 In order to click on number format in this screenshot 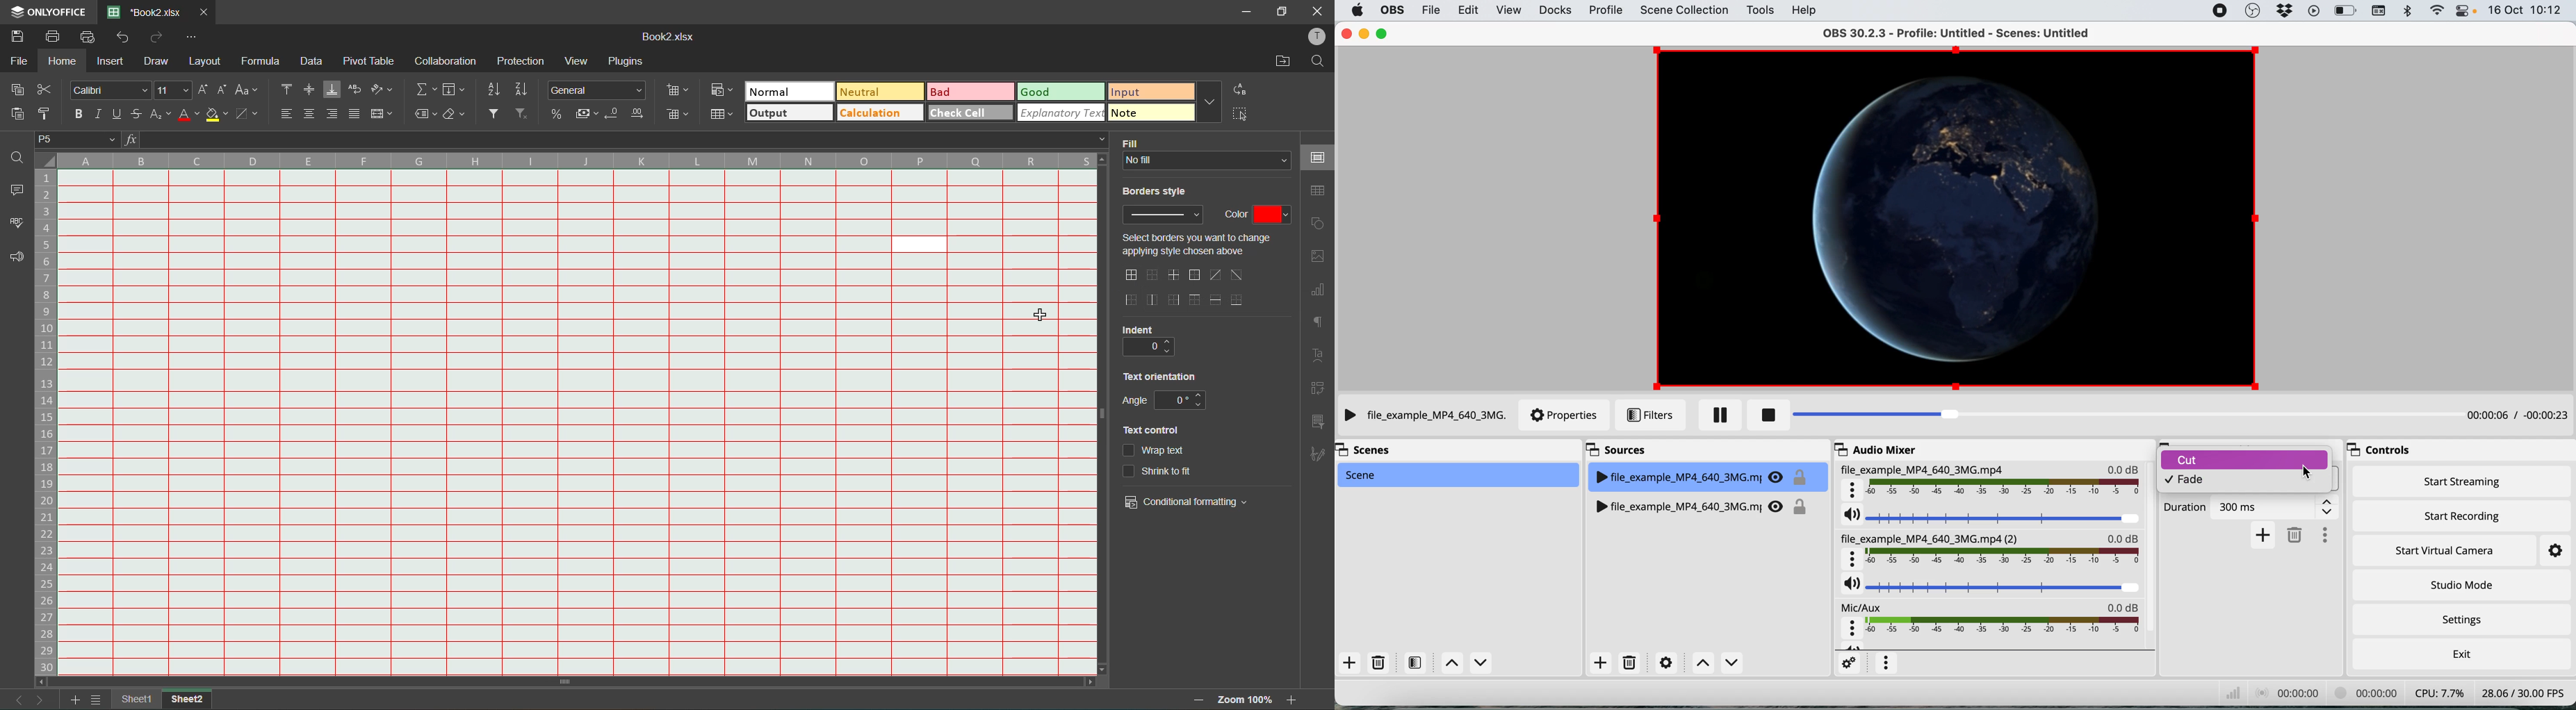, I will do `click(601, 91)`.